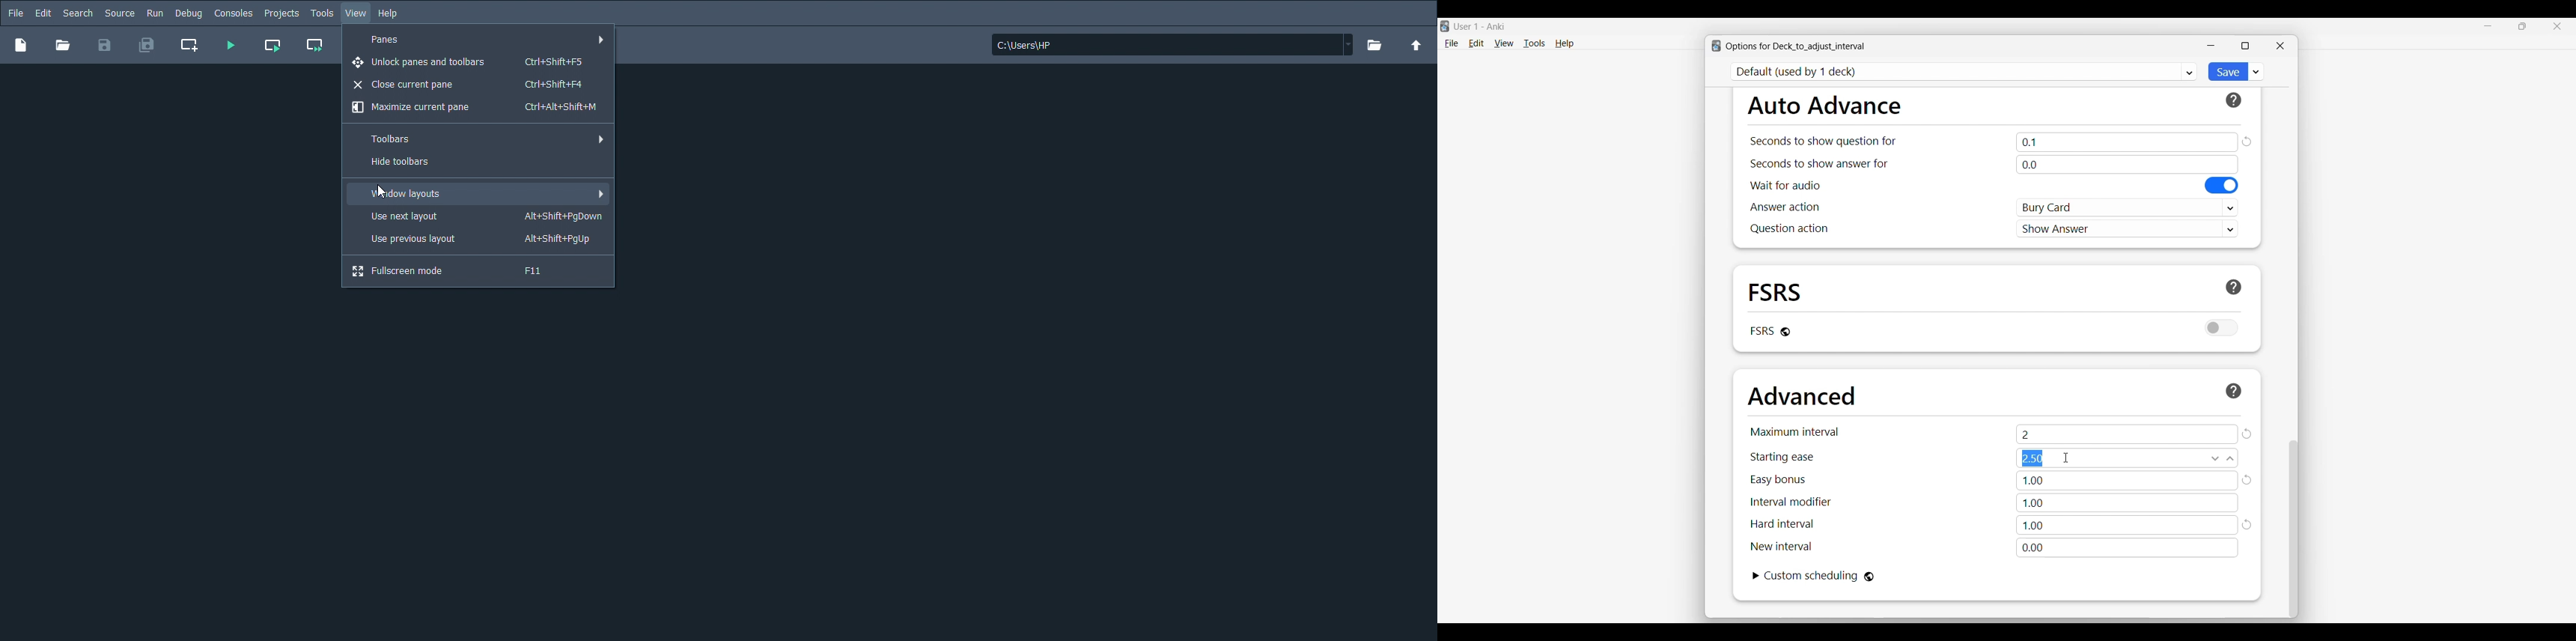  What do you see at coordinates (1535, 43) in the screenshot?
I see `Tools menu` at bounding box center [1535, 43].